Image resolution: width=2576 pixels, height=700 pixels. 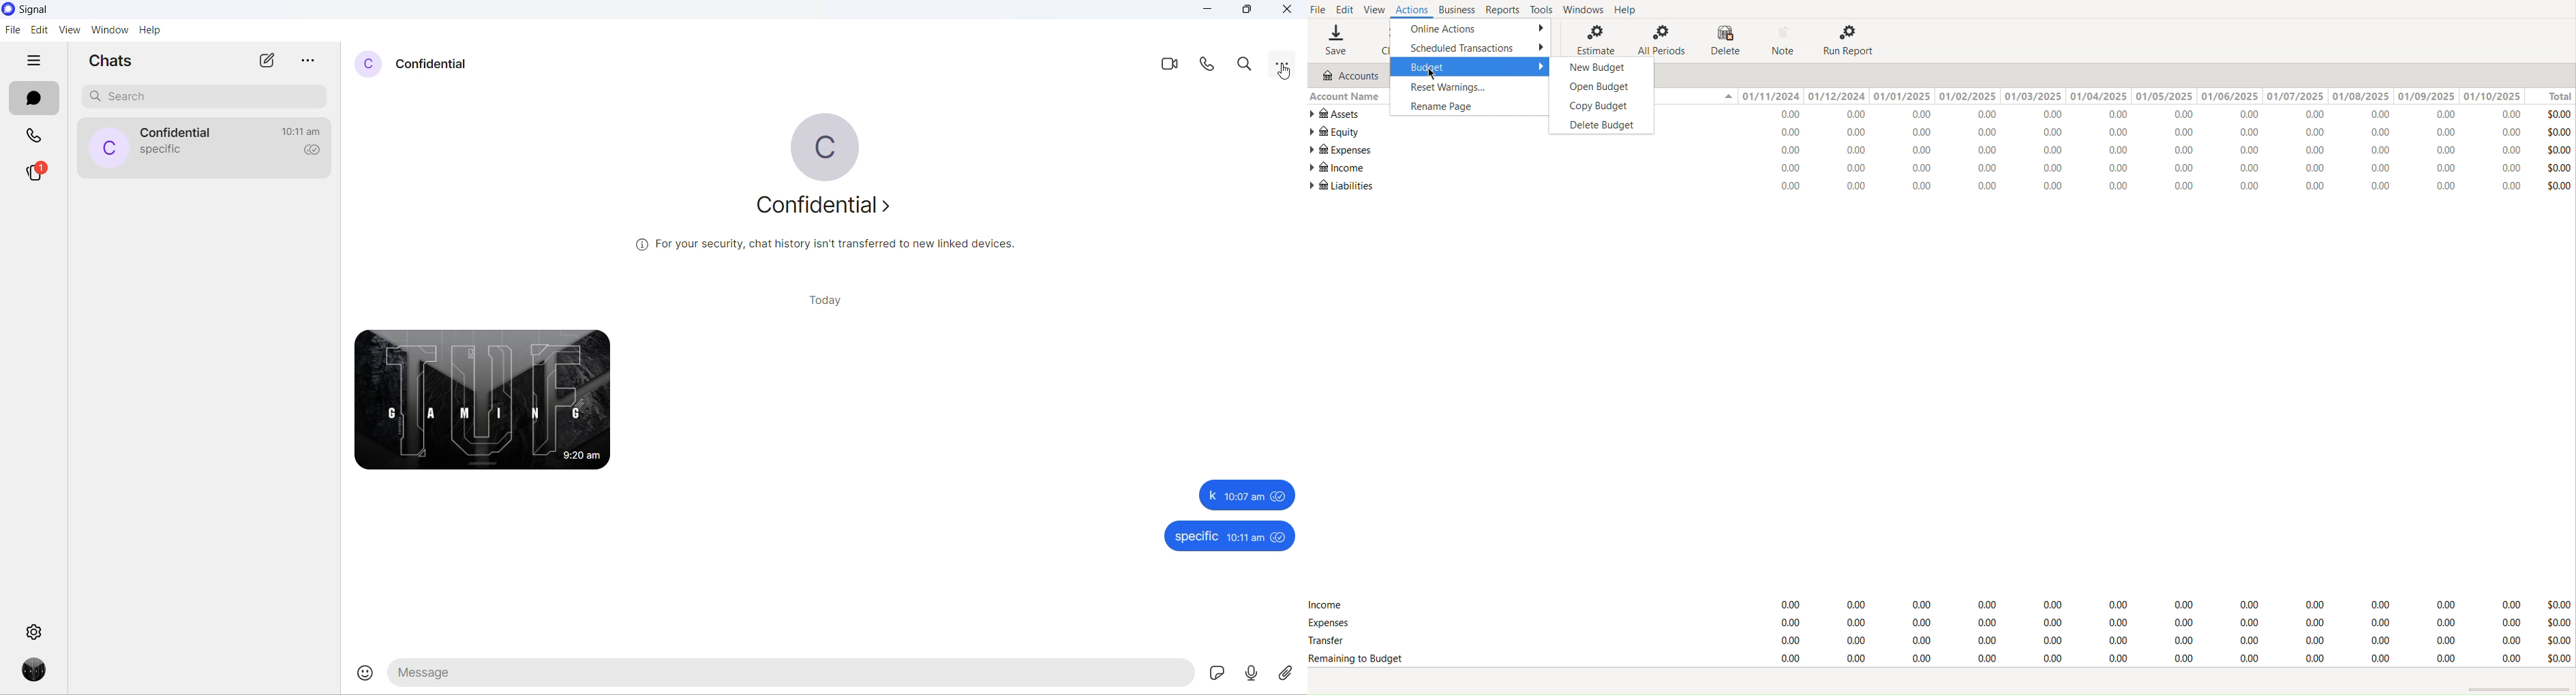 What do you see at coordinates (1343, 186) in the screenshot?
I see `Liabilities` at bounding box center [1343, 186].